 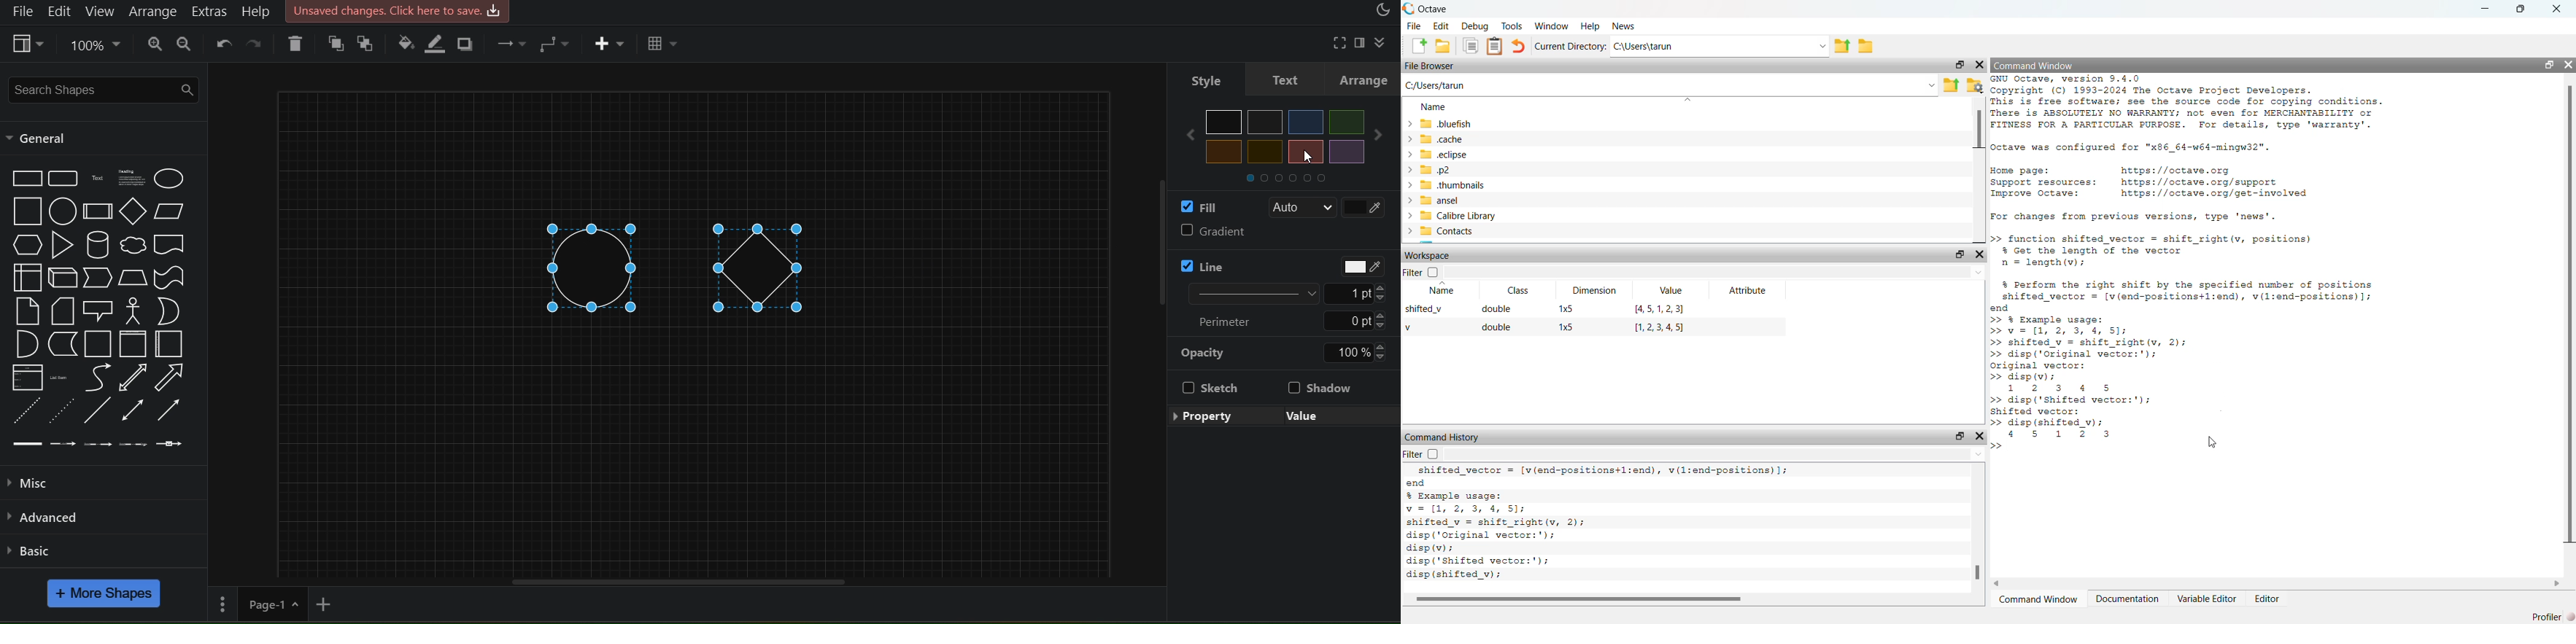 I want to click on prompt cursor, so click(x=1999, y=447).